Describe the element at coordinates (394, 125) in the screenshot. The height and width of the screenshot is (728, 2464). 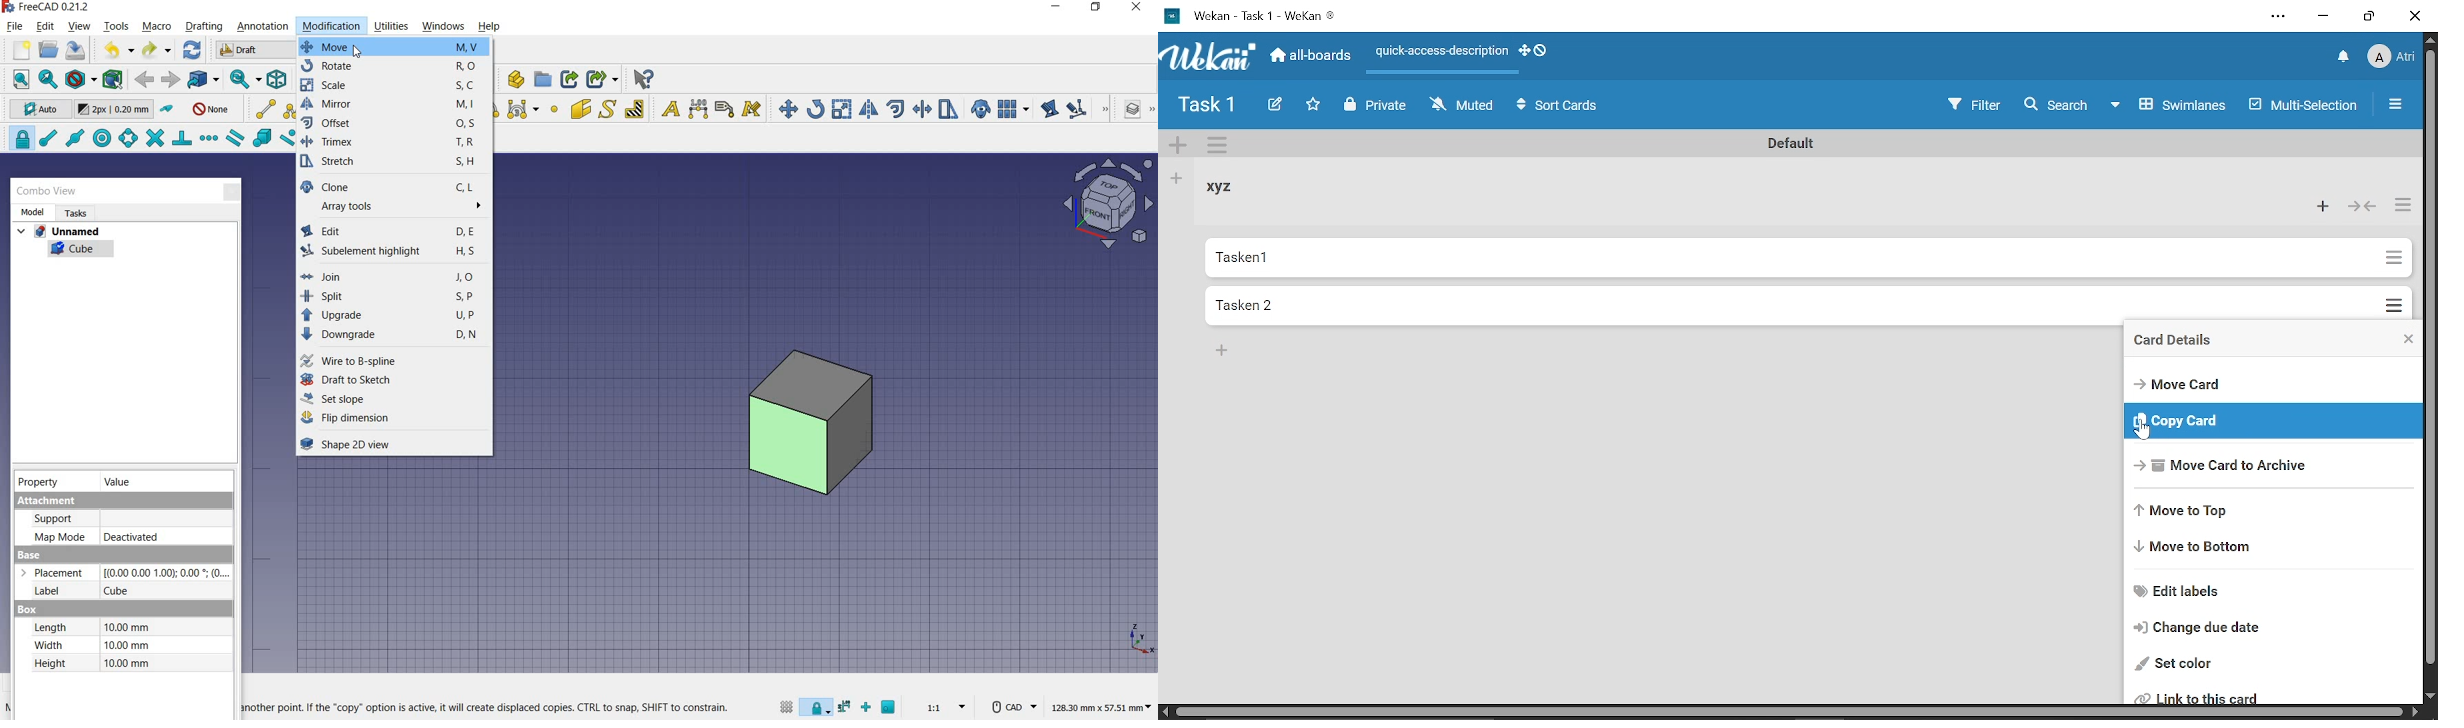
I see `offset` at that location.